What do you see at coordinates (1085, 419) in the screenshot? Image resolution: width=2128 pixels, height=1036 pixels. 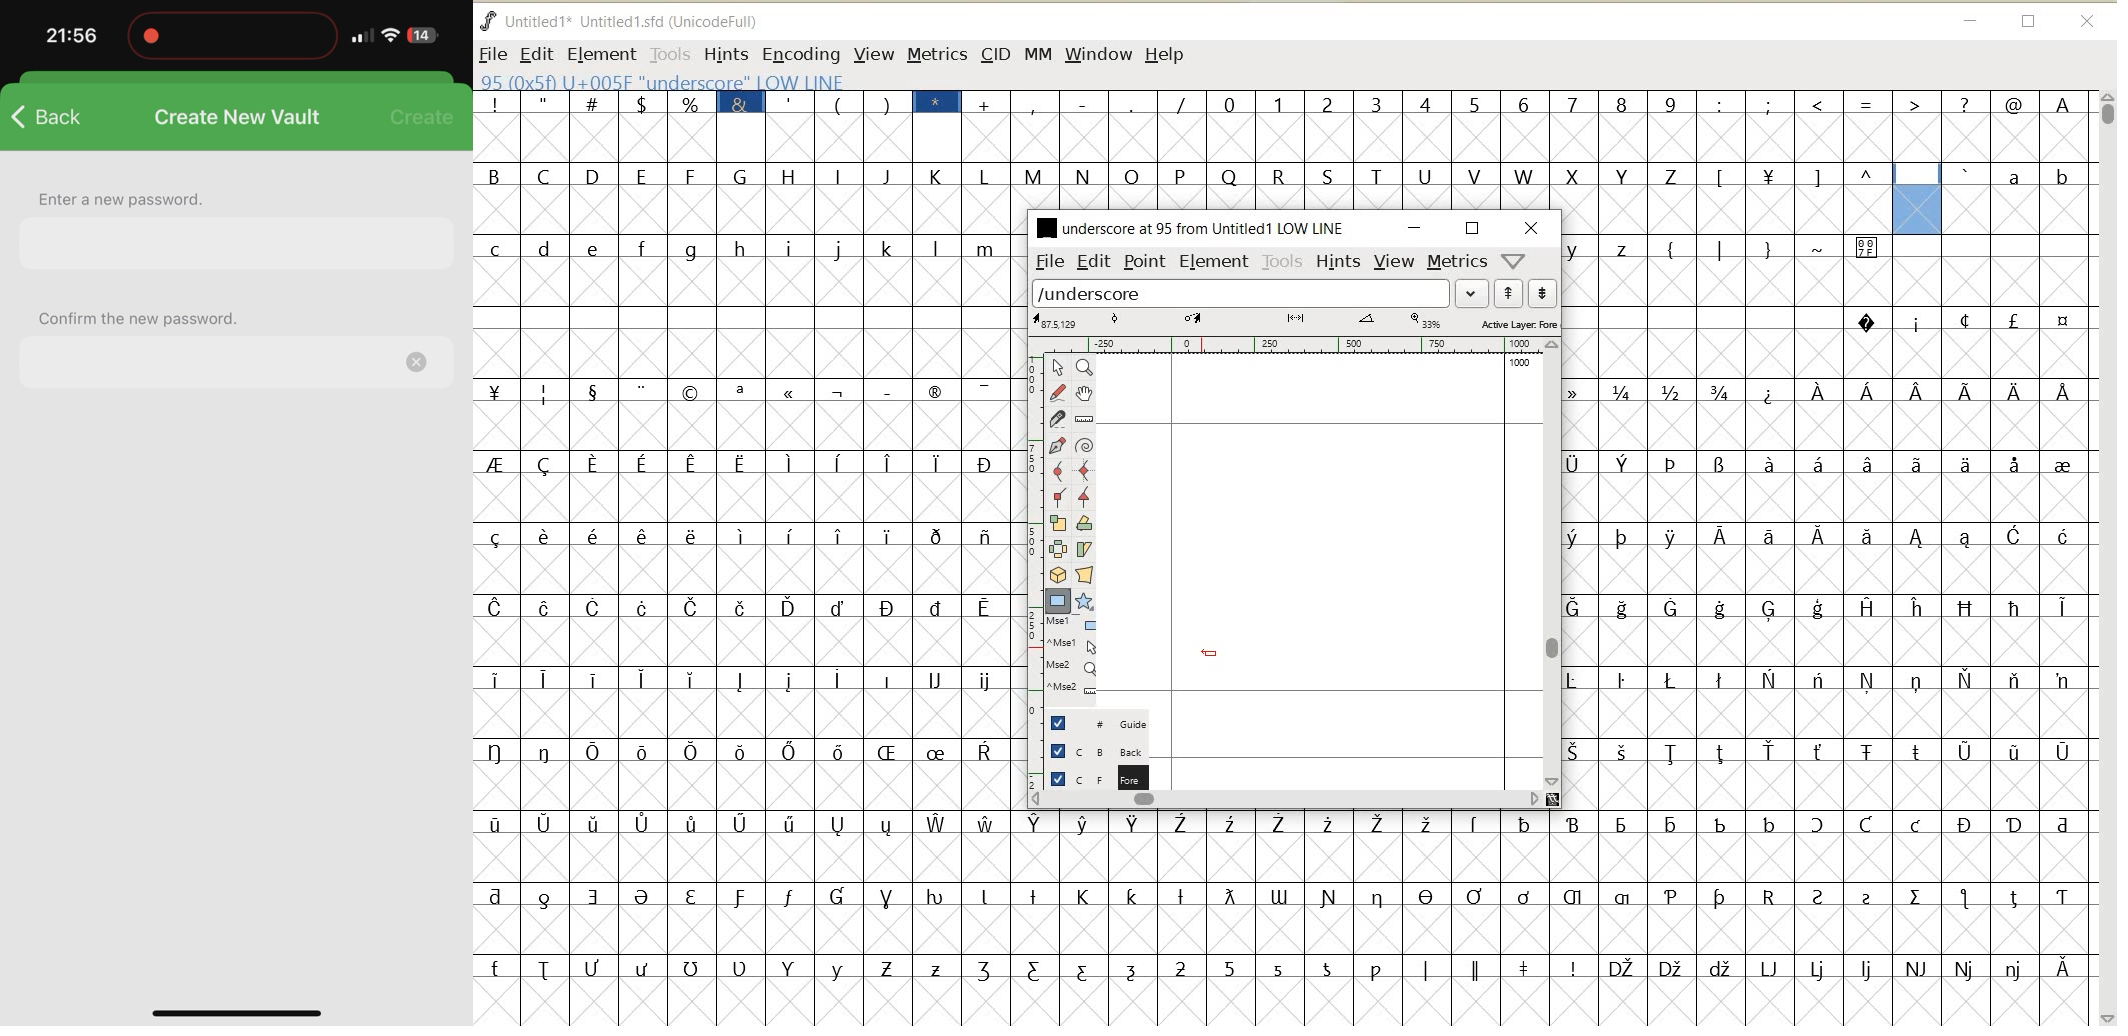 I see `measure a distance, angle between points` at bounding box center [1085, 419].